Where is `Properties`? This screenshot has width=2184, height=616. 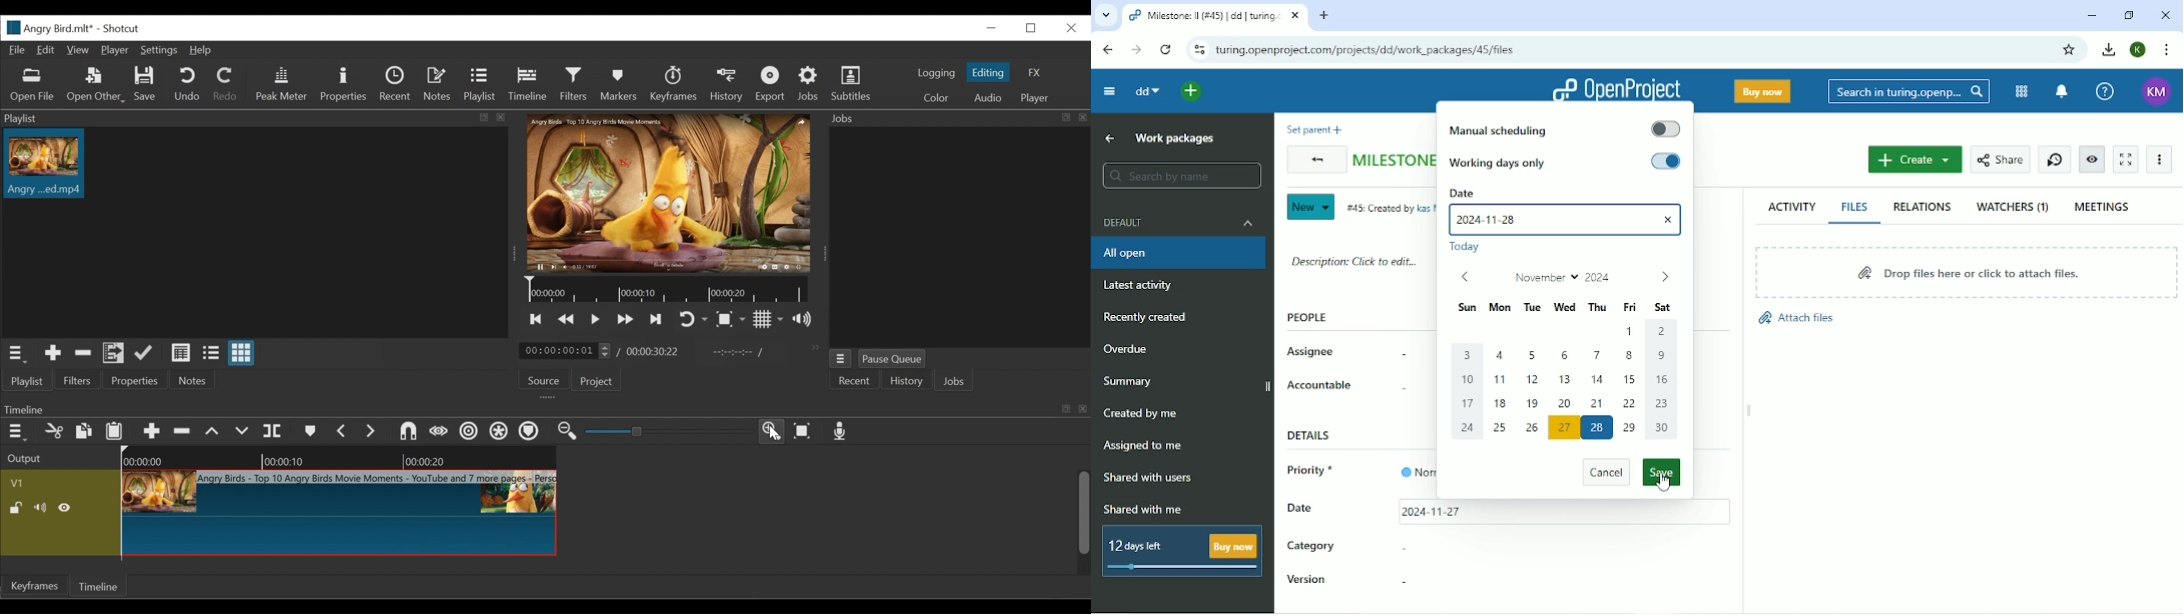 Properties is located at coordinates (343, 85).